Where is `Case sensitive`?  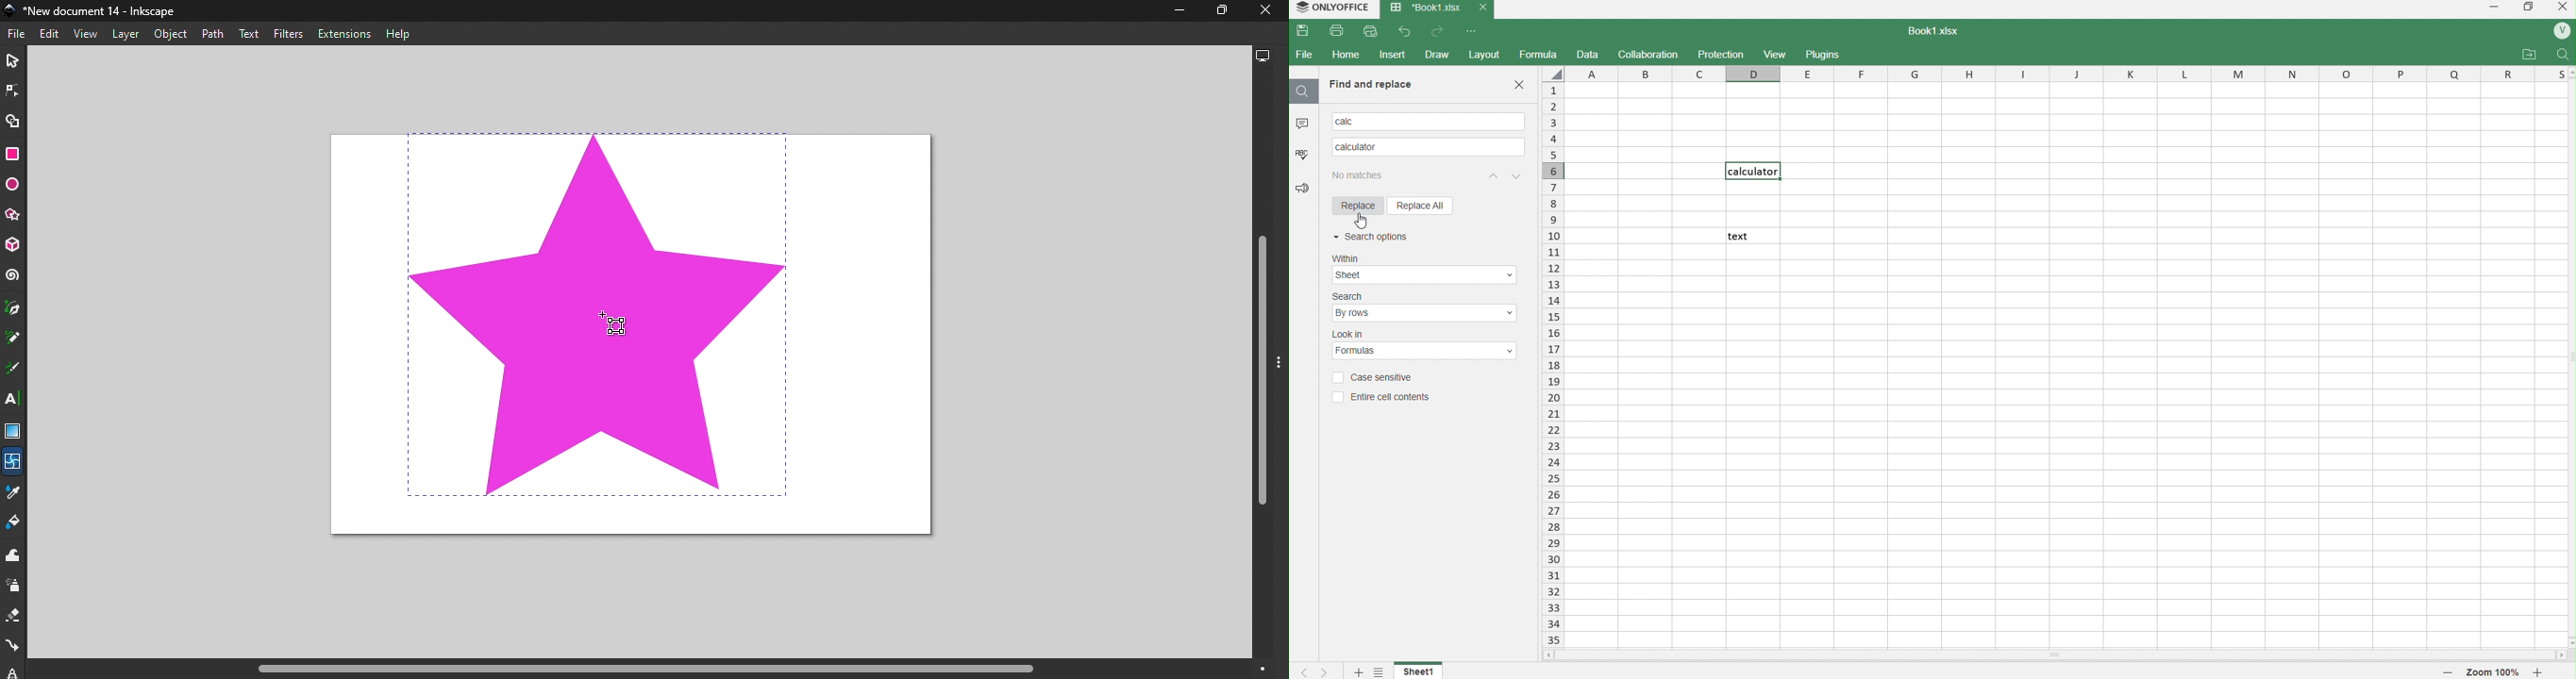 Case sensitive is located at coordinates (1380, 376).